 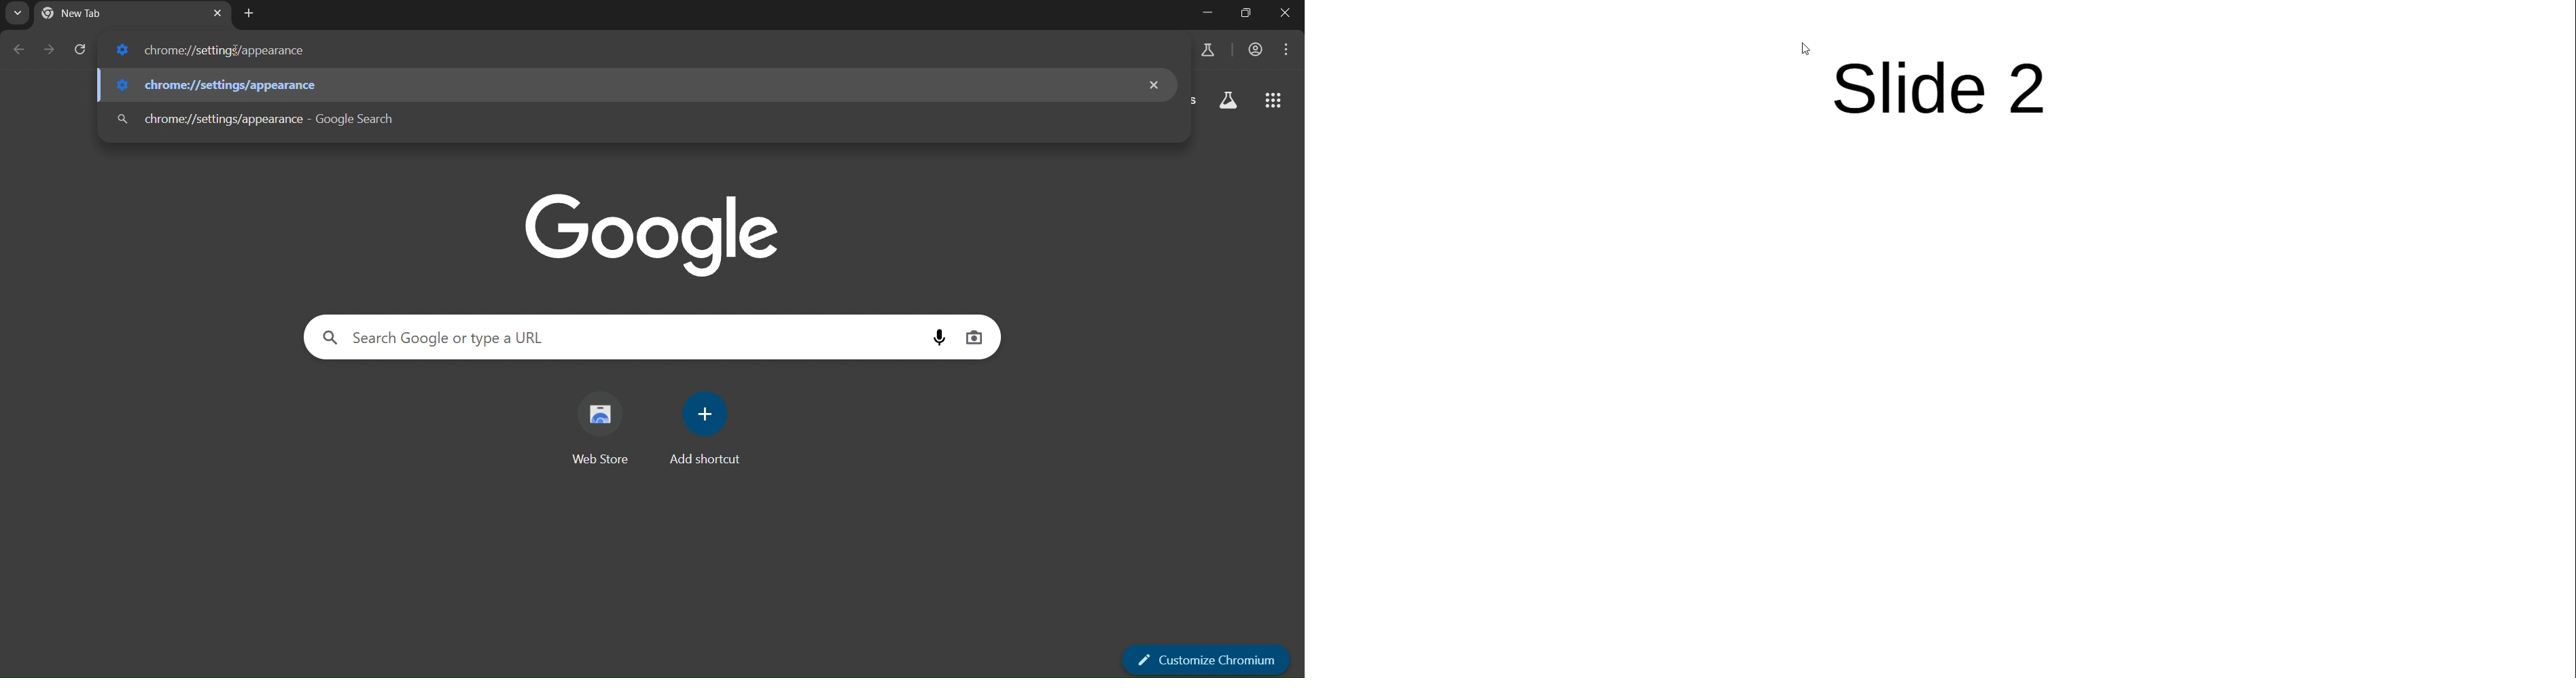 I want to click on search tabs, so click(x=17, y=13).